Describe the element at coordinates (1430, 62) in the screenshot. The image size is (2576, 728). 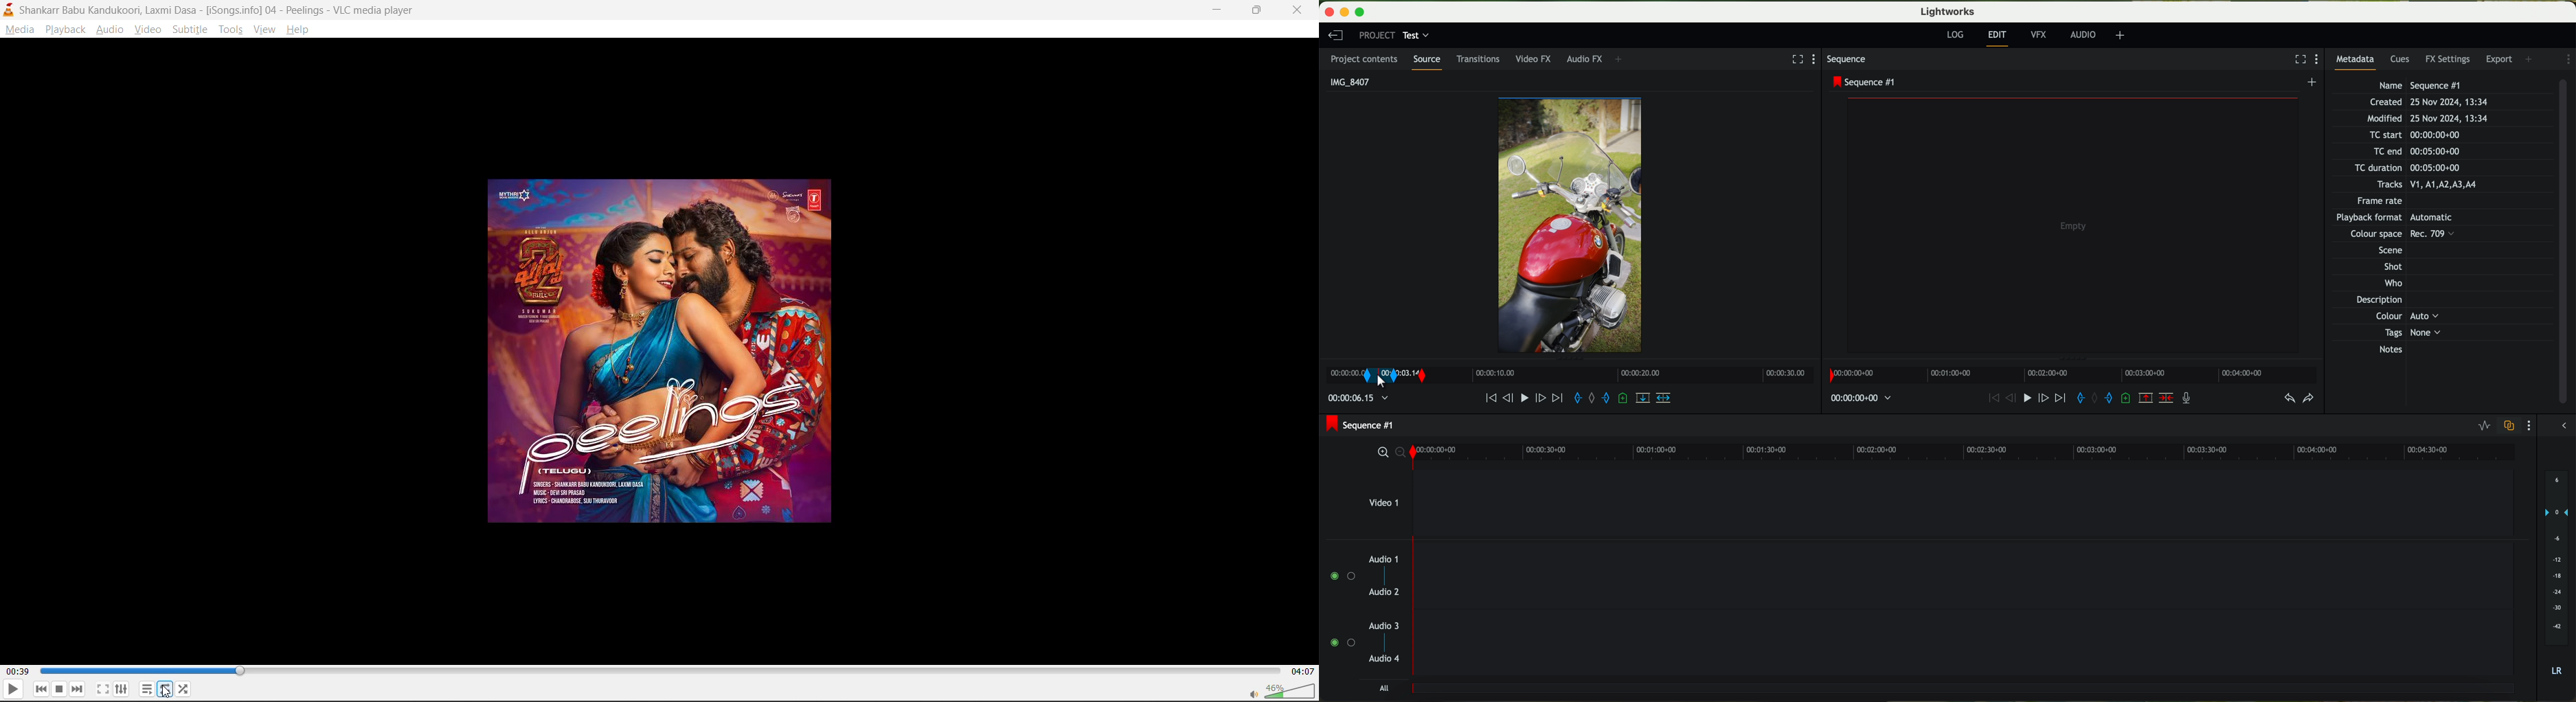
I see `source` at that location.